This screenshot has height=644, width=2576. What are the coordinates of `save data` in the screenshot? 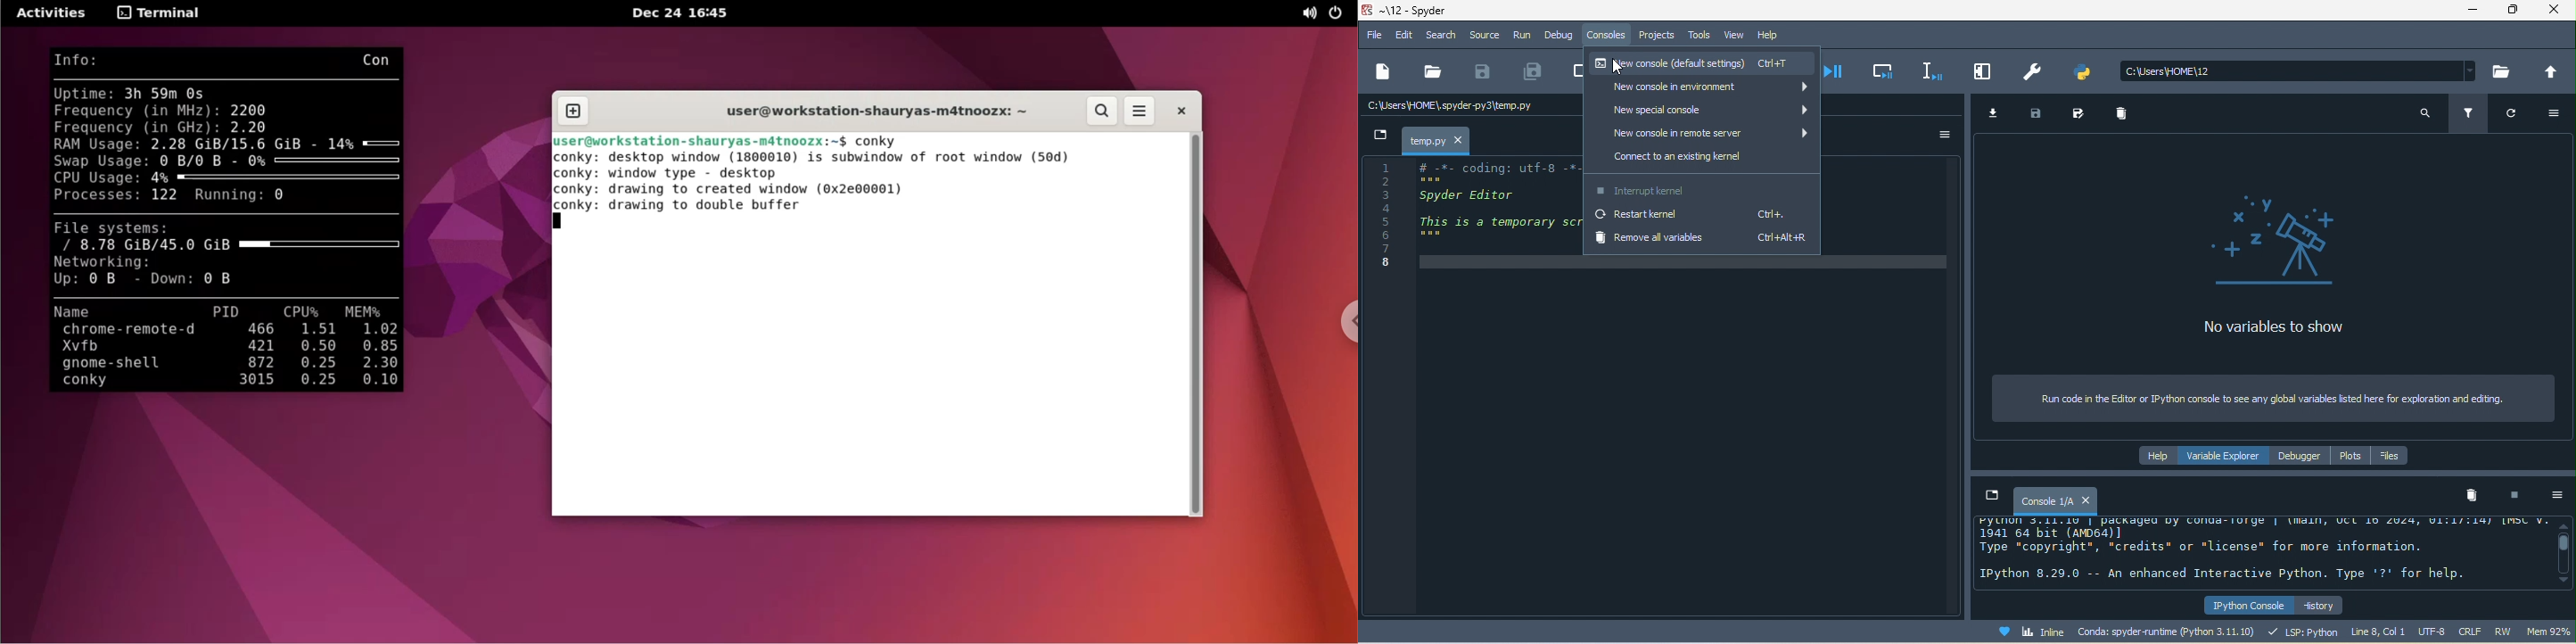 It's located at (2041, 115).